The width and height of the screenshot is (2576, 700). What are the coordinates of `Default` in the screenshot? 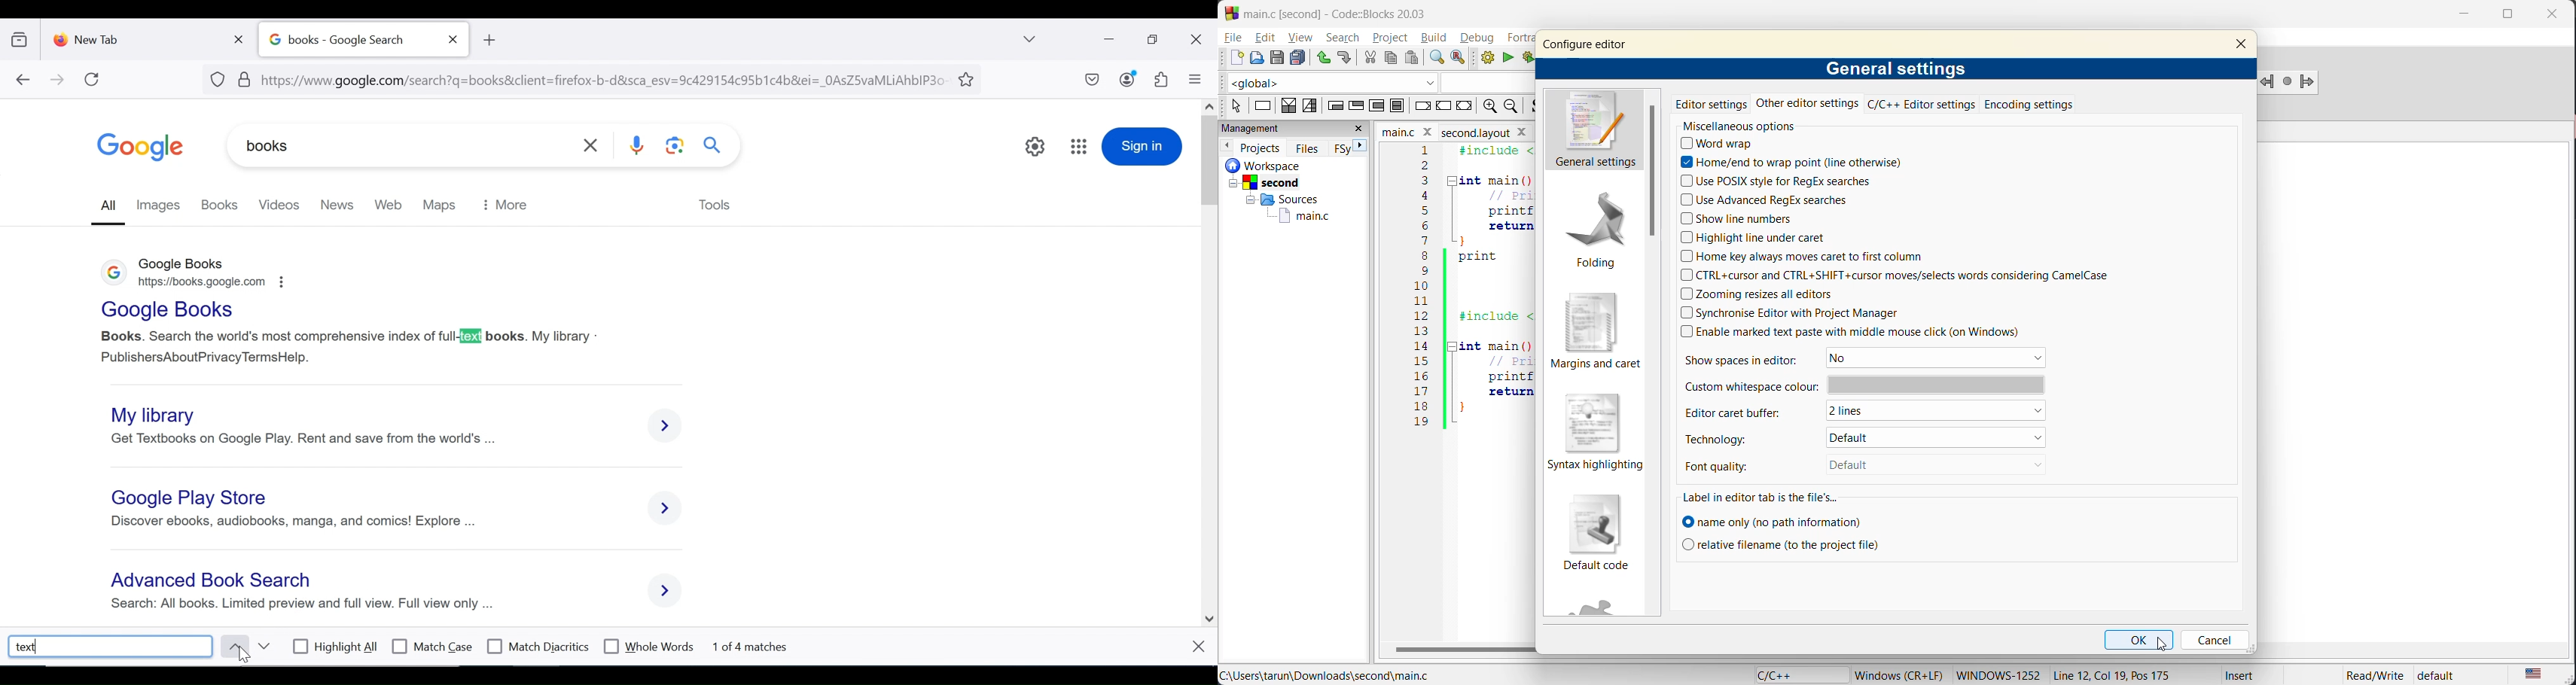 It's located at (1934, 437).